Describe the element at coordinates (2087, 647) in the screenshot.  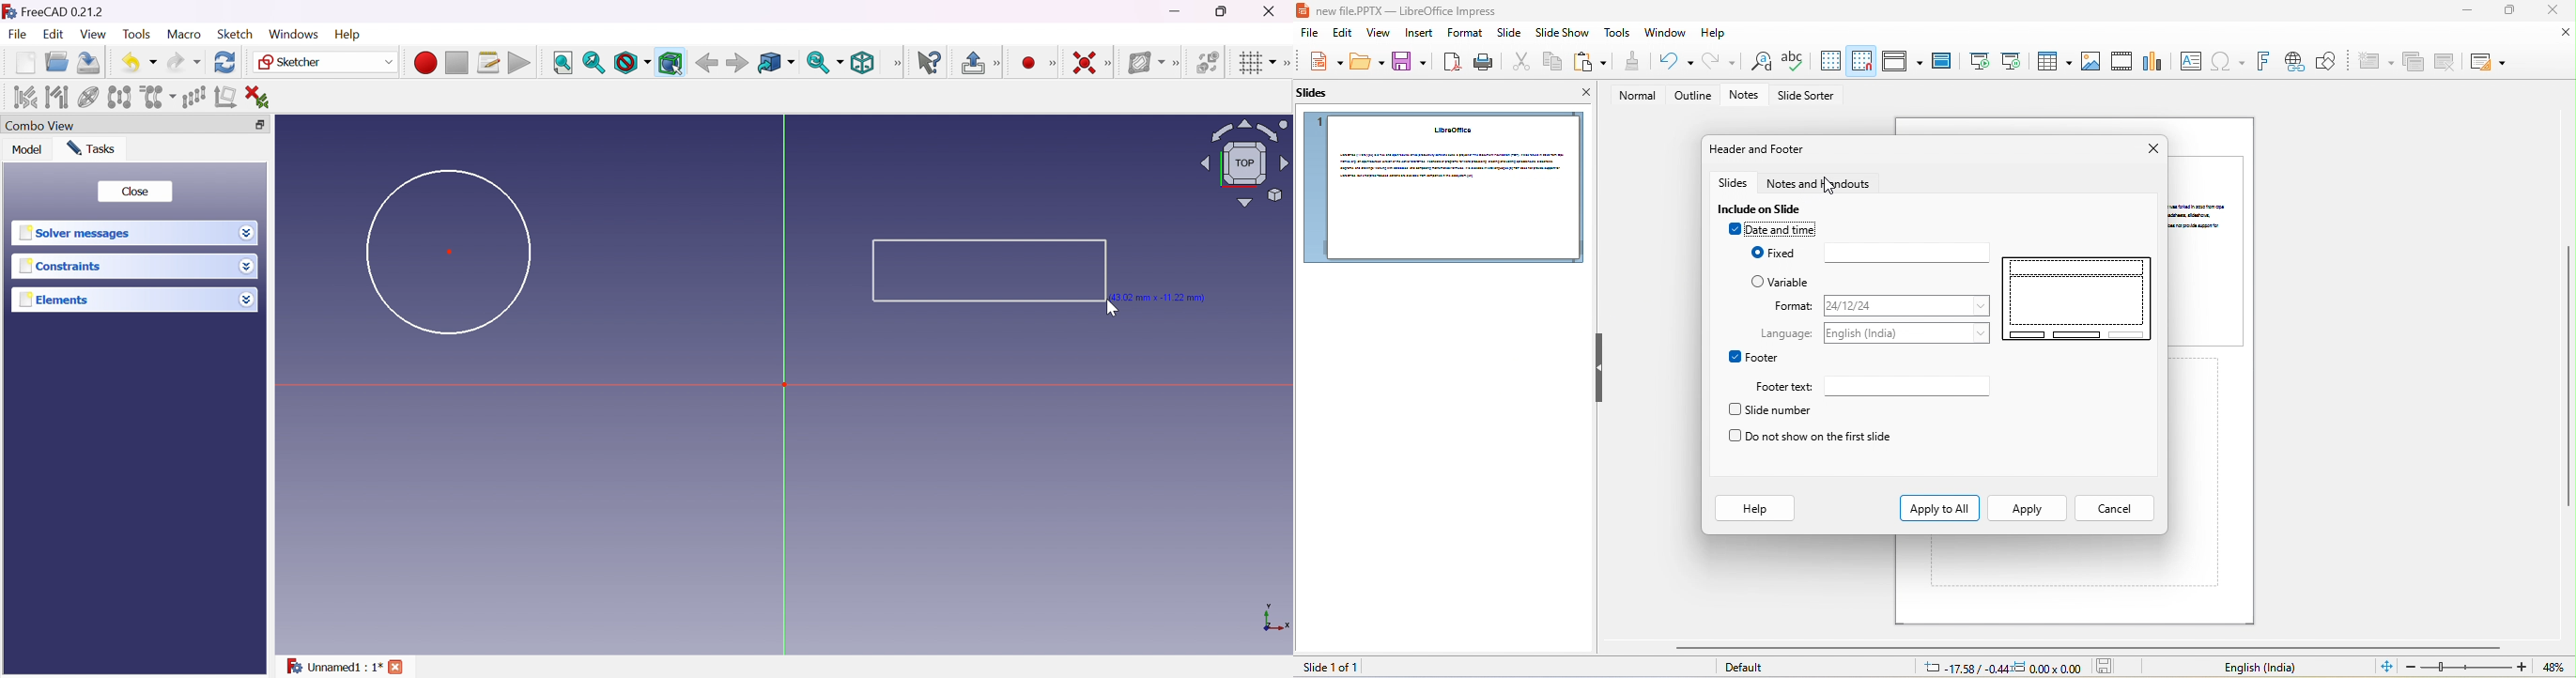
I see `horizontal scrollbar` at that location.